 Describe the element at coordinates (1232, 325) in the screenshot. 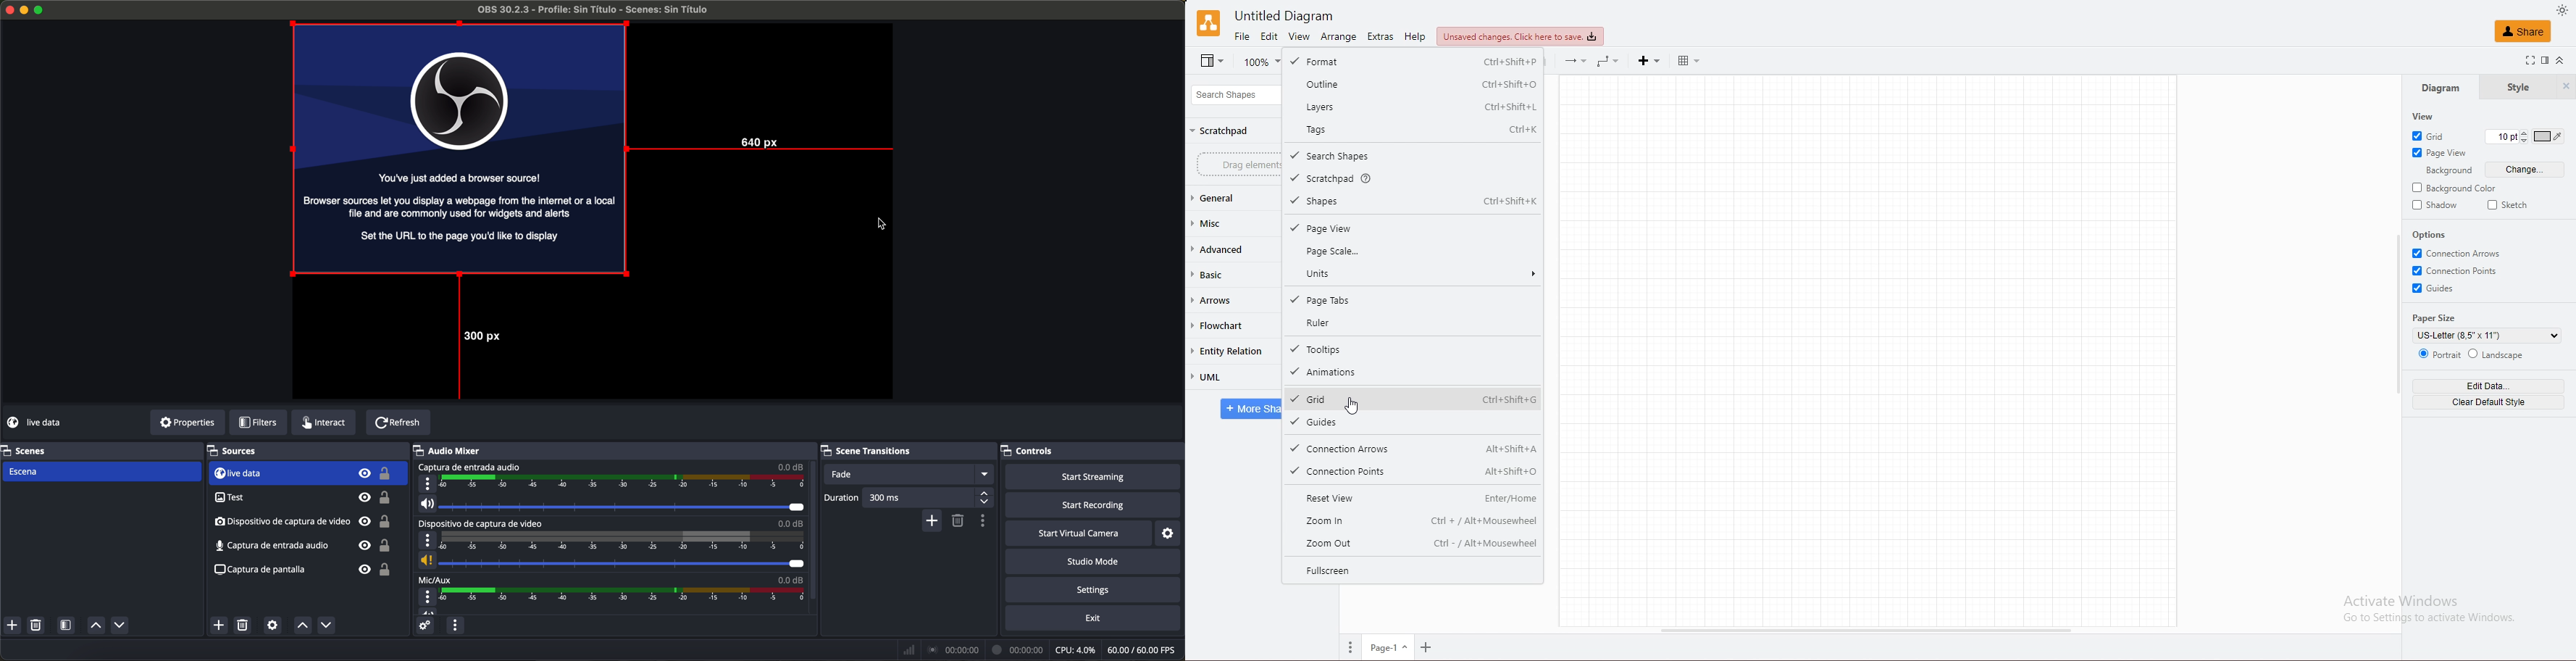

I see `flowchart` at that location.